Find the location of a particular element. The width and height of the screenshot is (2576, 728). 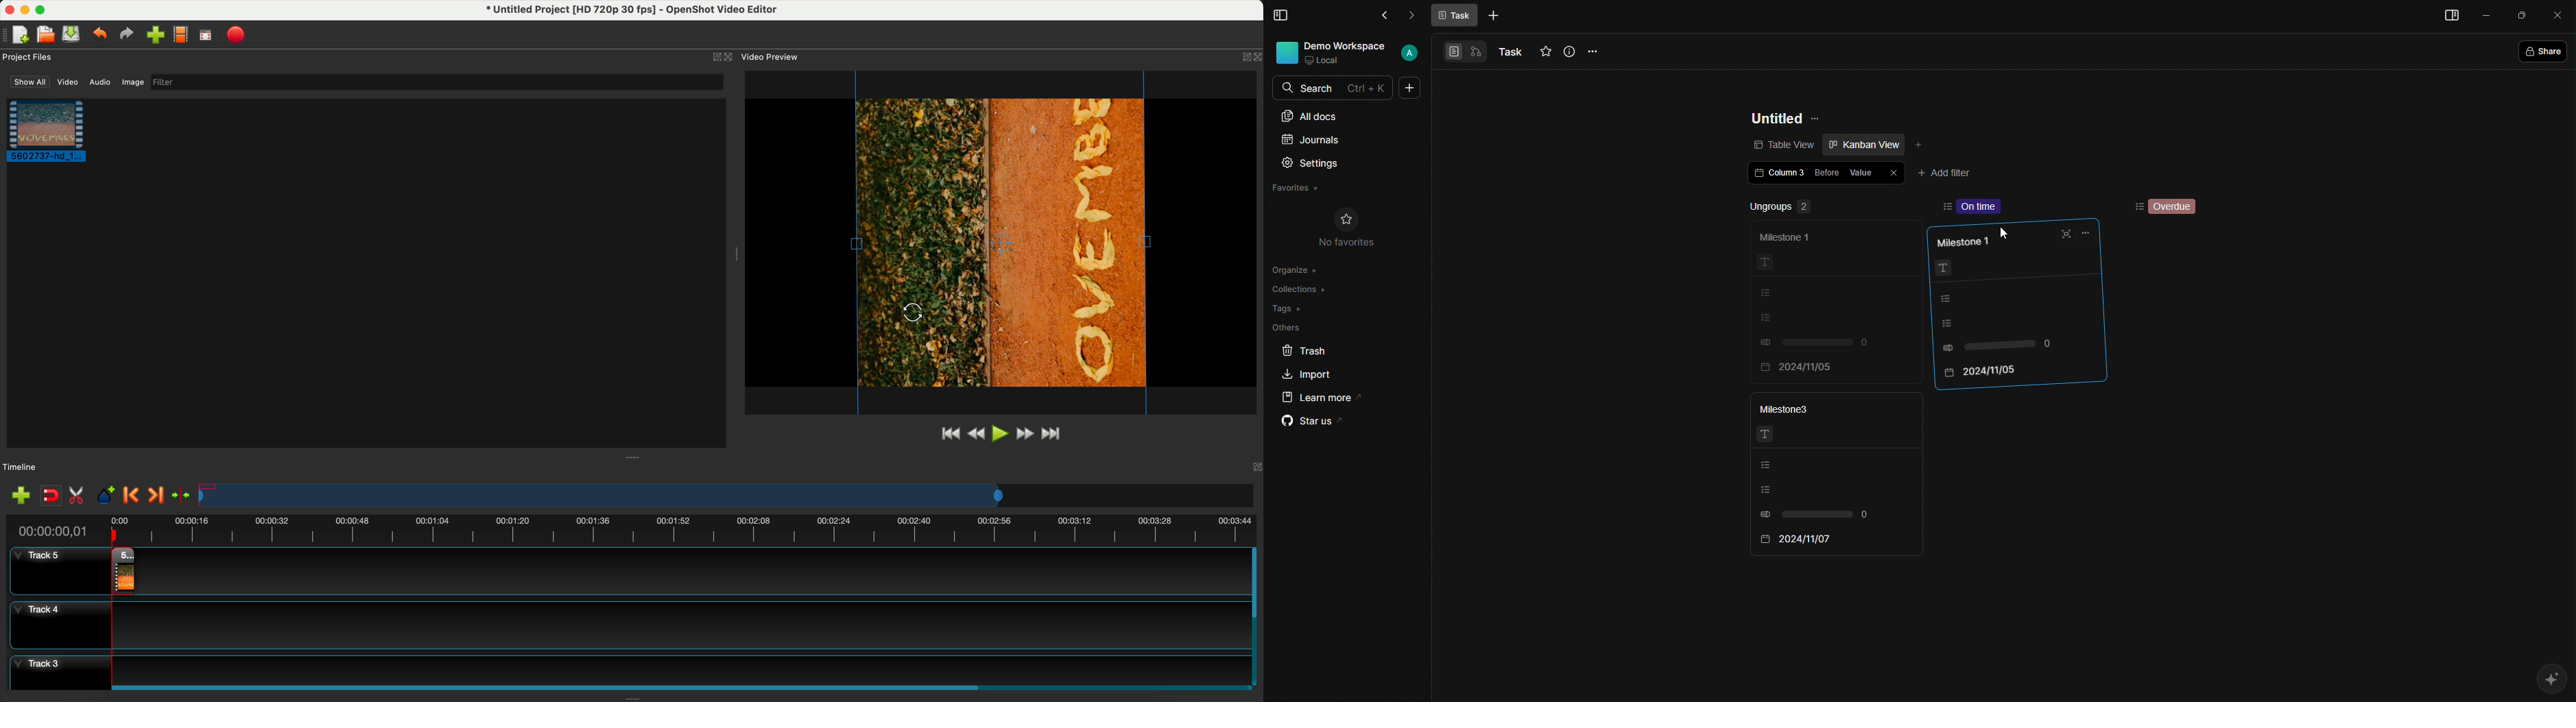

Listing is located at coordinates (1798, 465).